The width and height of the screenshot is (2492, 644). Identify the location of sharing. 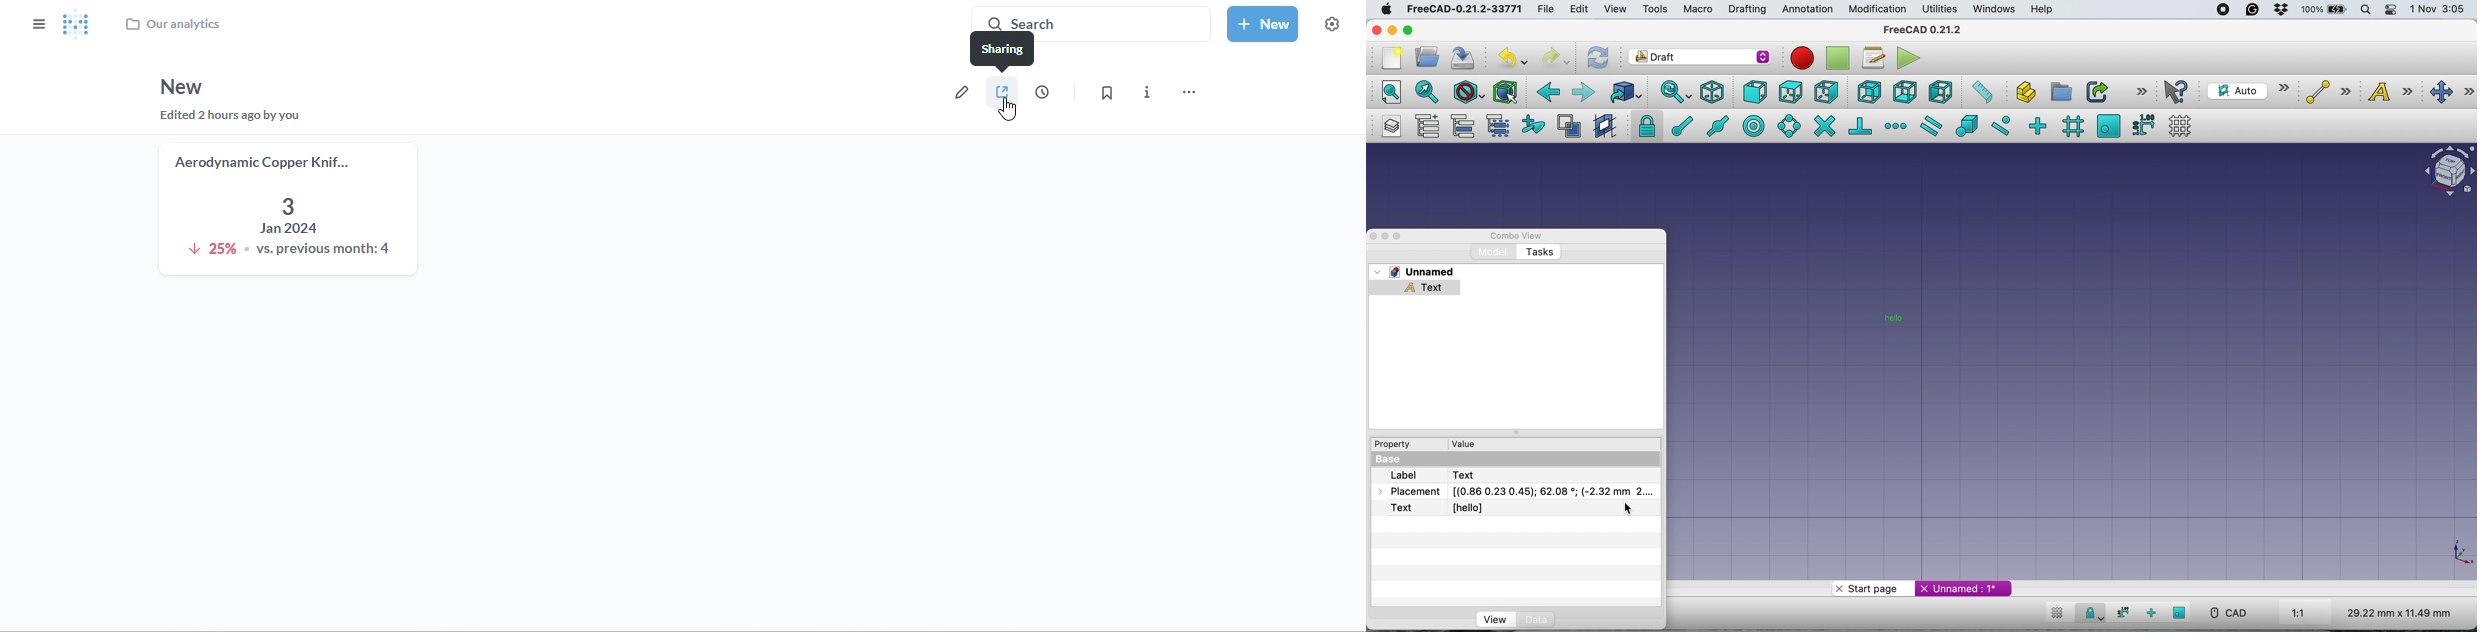
(1002, 55).